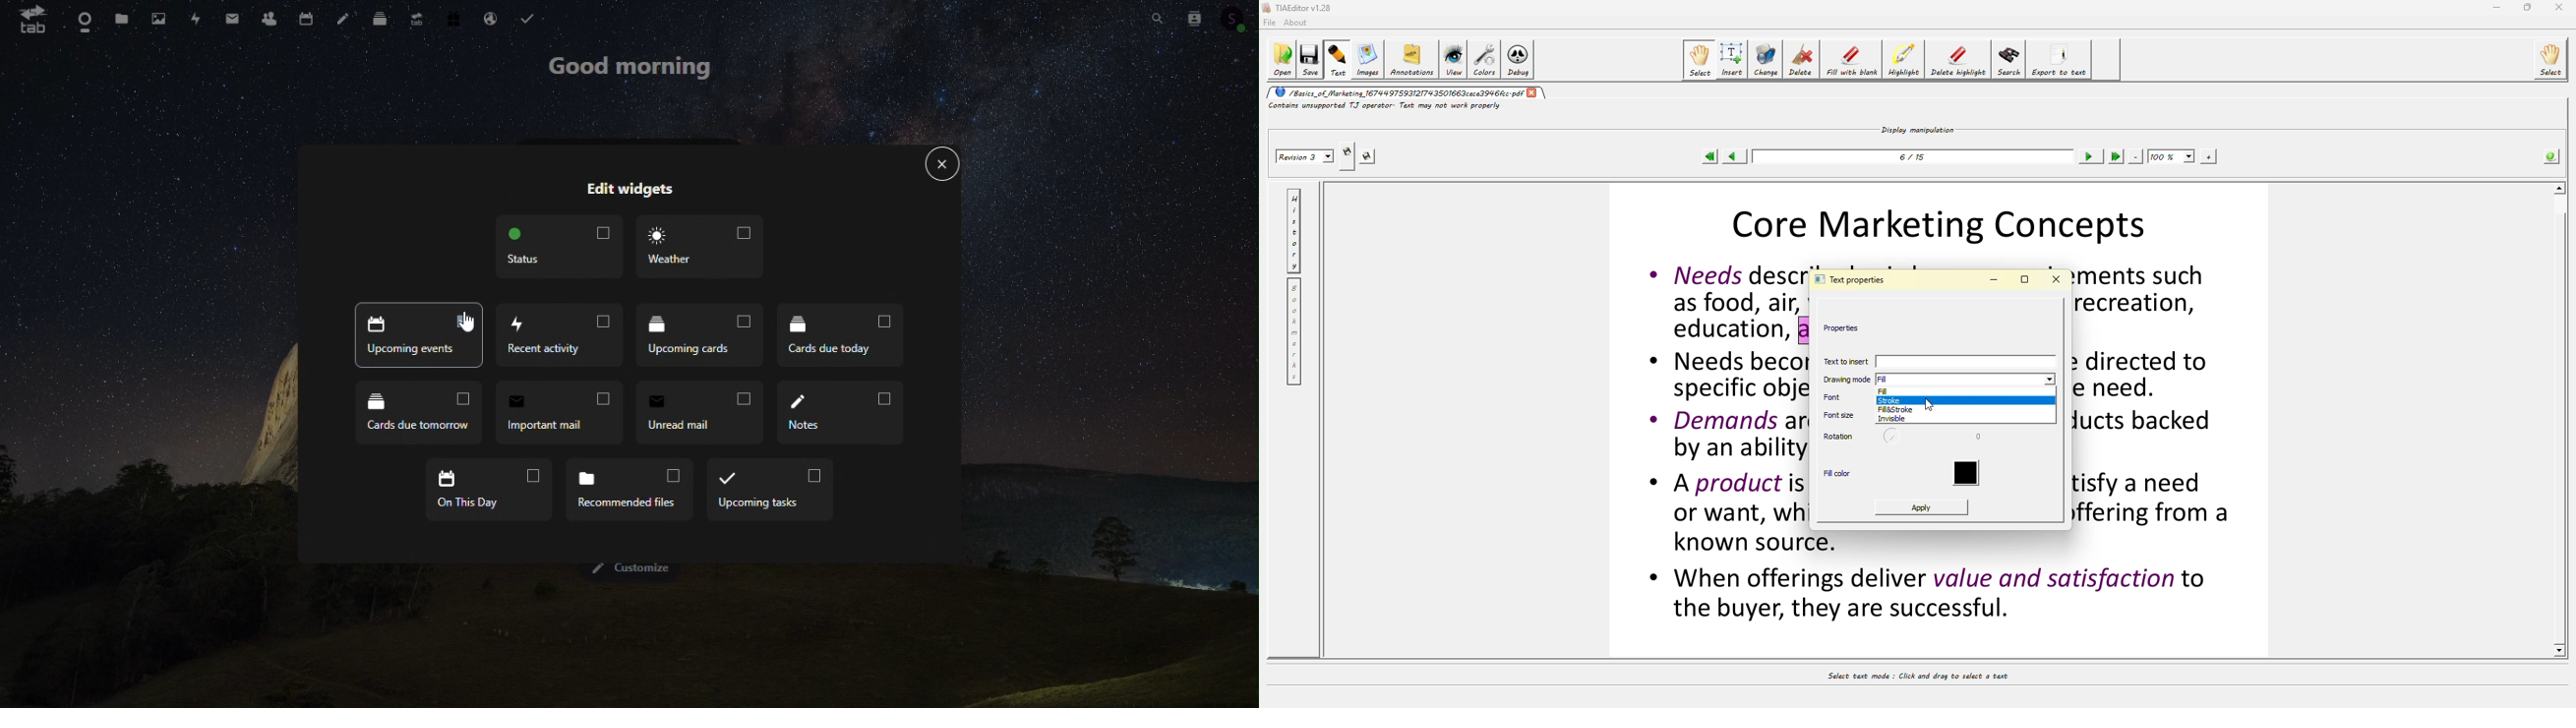 Image resolution: width=2576 pixels, height=728 pixels. What do you see at coordinates (840, 333) in the screenshot?
I see `Cards due today` at bounding box center [840, 333].